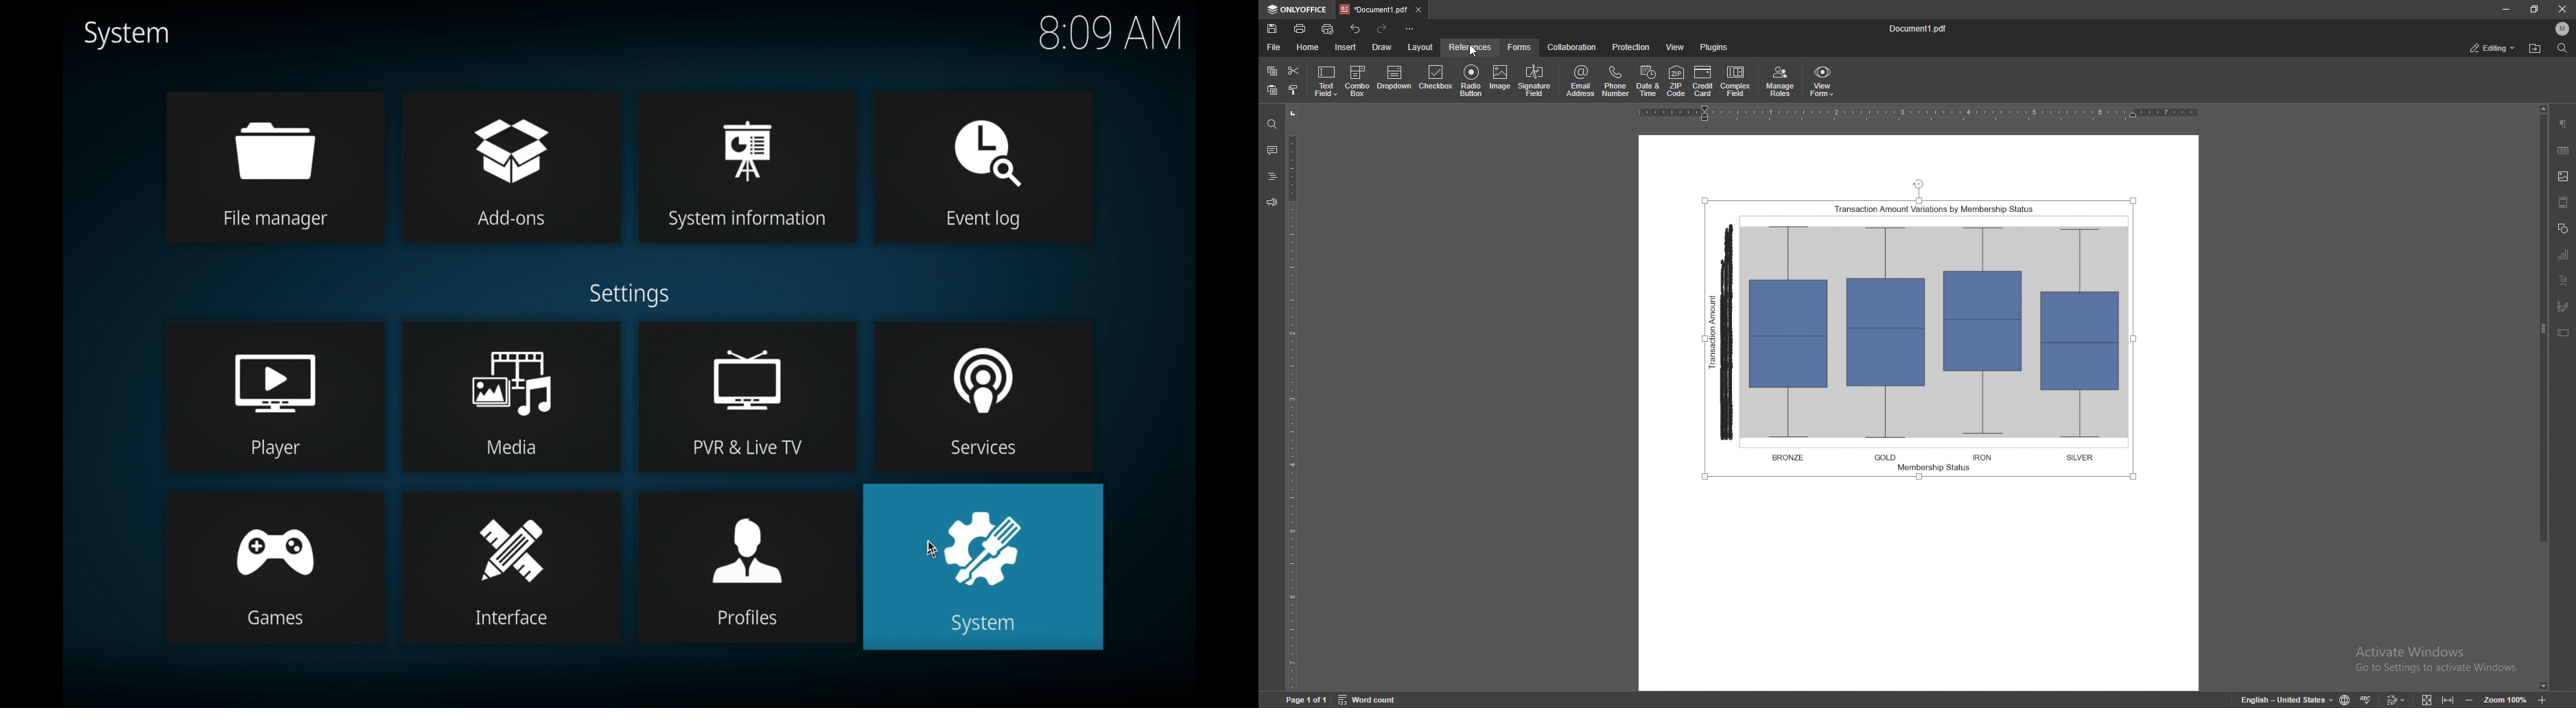 The width and height of the screenshot is (2576, 728). I want to click on close, so click(2562, 9).